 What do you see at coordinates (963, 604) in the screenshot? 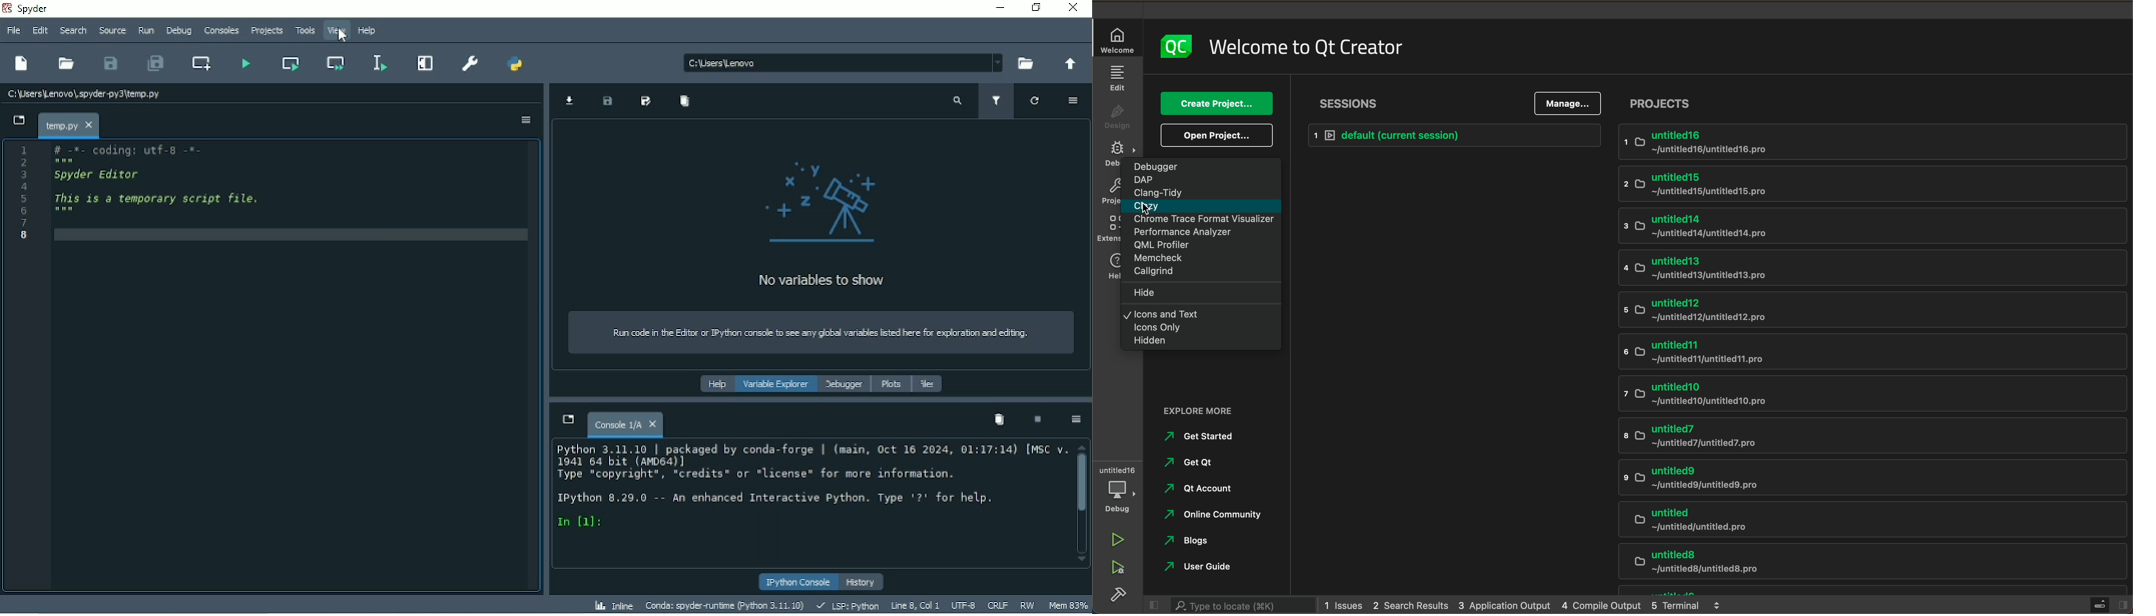
I see `UTF` at bounding box center [963, 604].